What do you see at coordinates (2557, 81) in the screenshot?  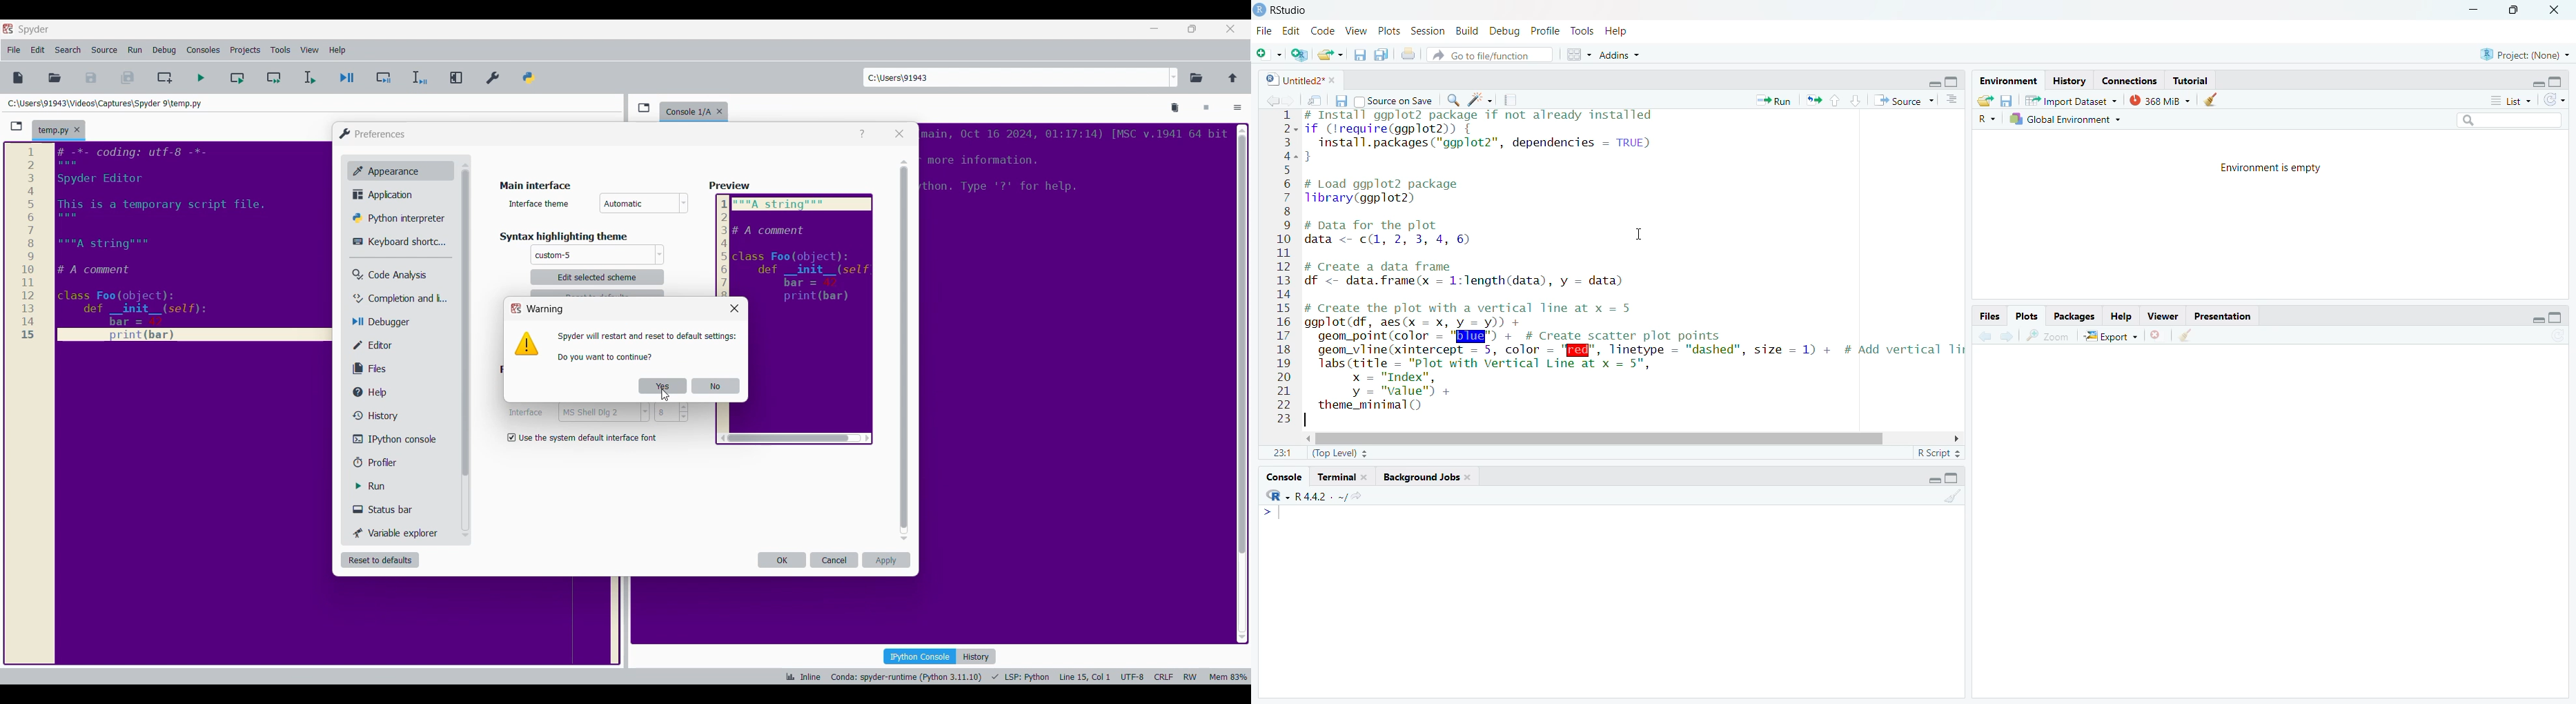 I see `maximise` at bounding box center [2557, 81].